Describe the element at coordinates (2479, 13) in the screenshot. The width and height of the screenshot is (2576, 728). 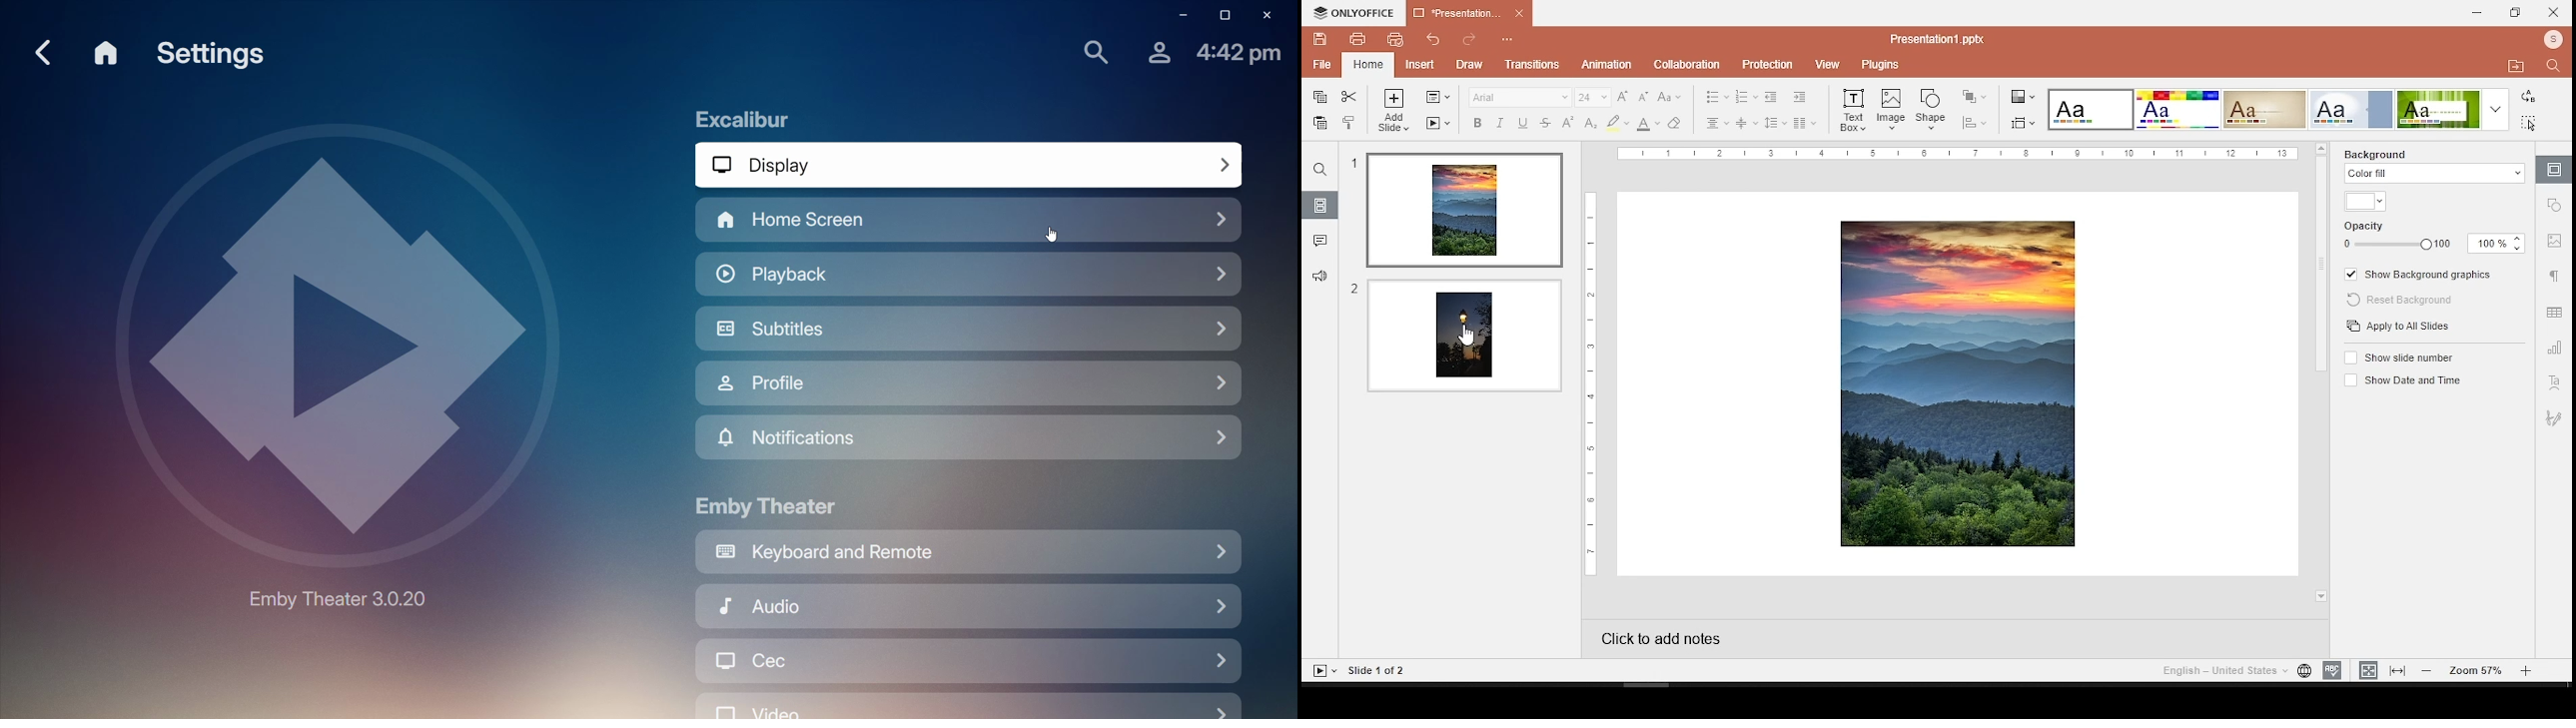
I see `minimize` at that location.